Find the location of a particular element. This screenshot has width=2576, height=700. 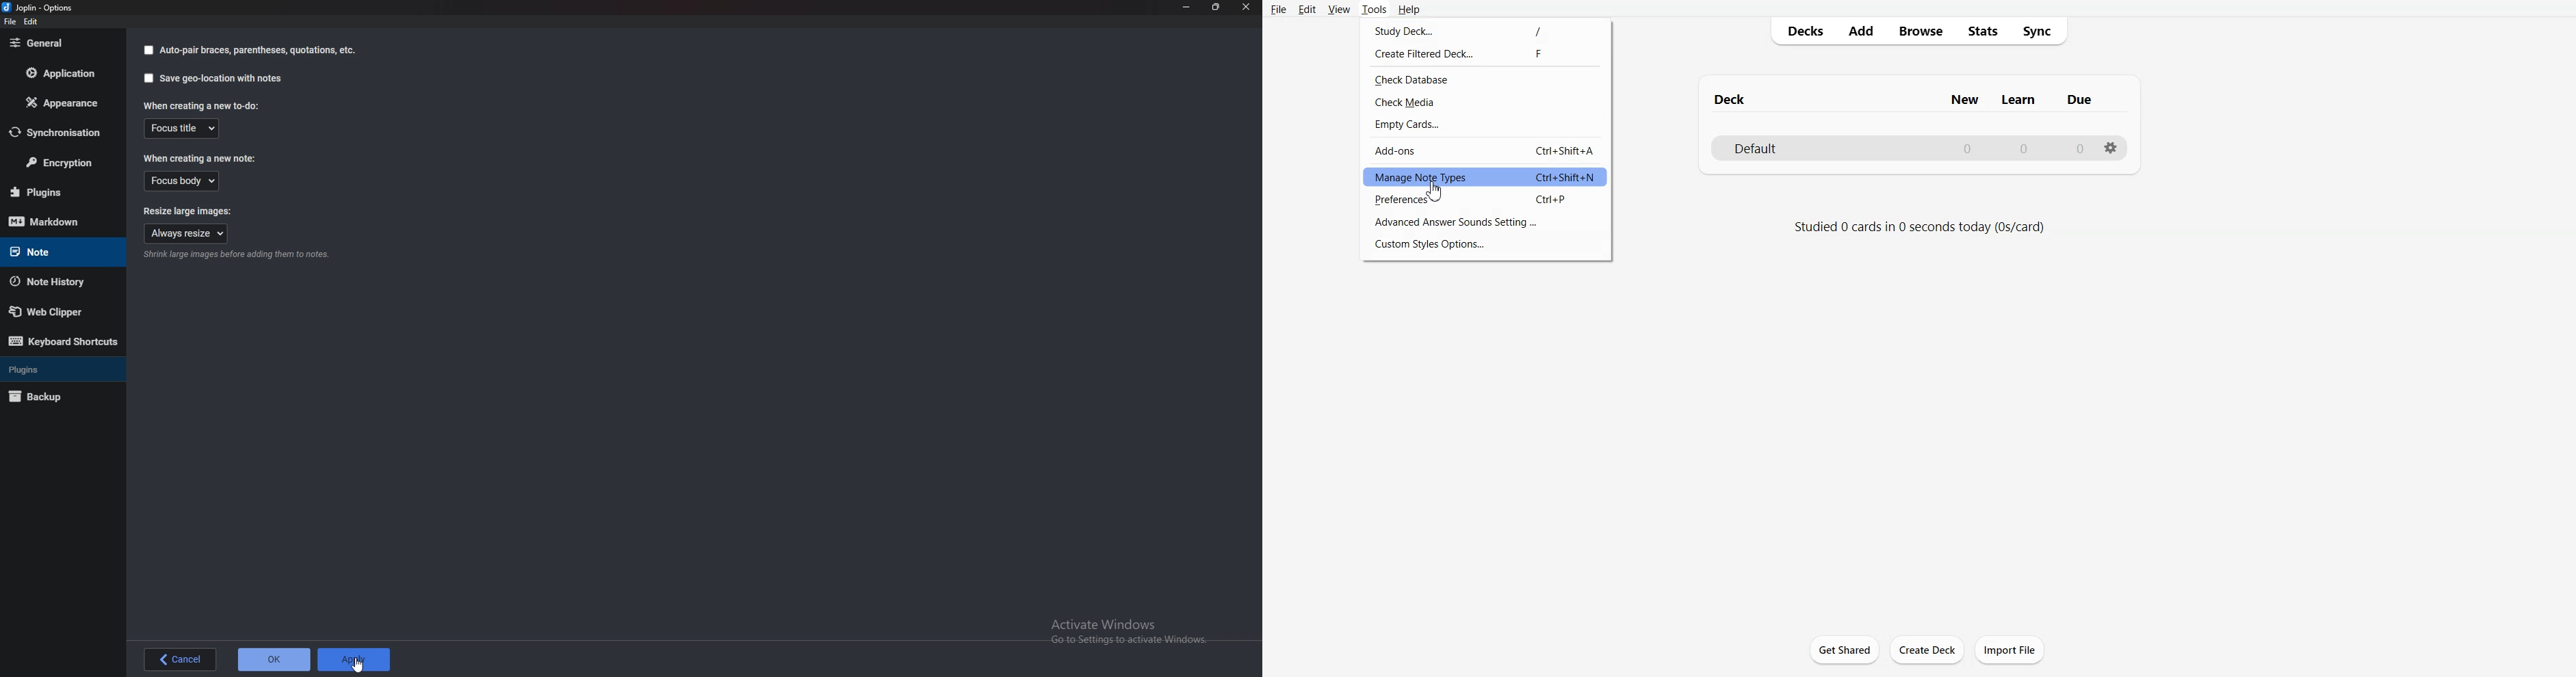

Save geo location with notes is located at coordinates (214, 78).